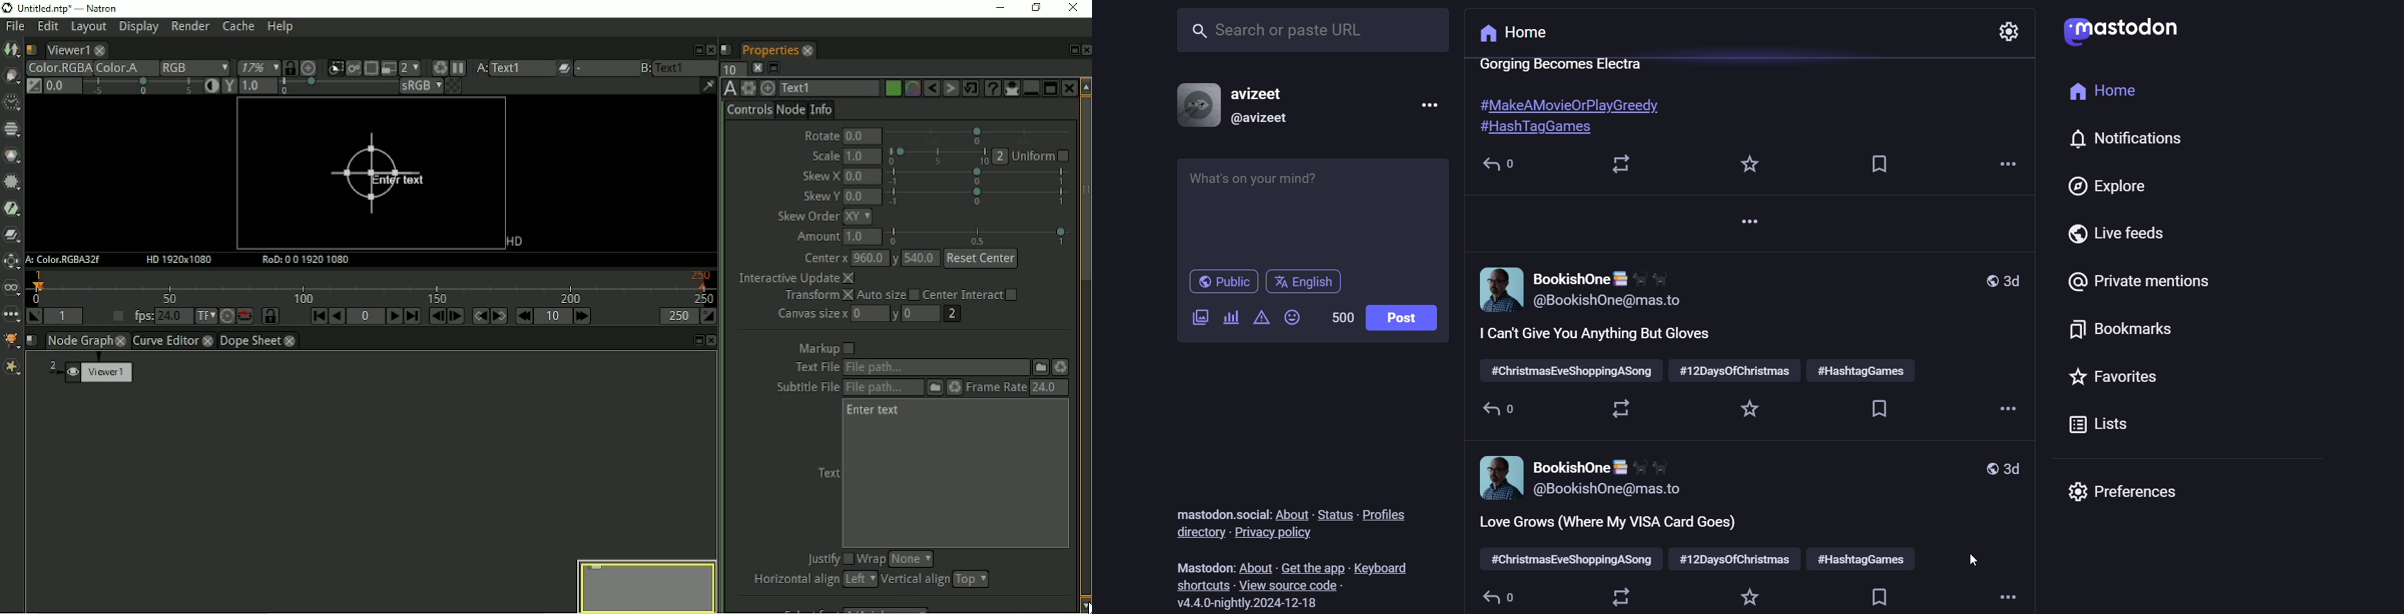  What do you see at coordinates (1881, 164) in the screenshot?
I see `bookmark` at bounding box center [1881, 164].